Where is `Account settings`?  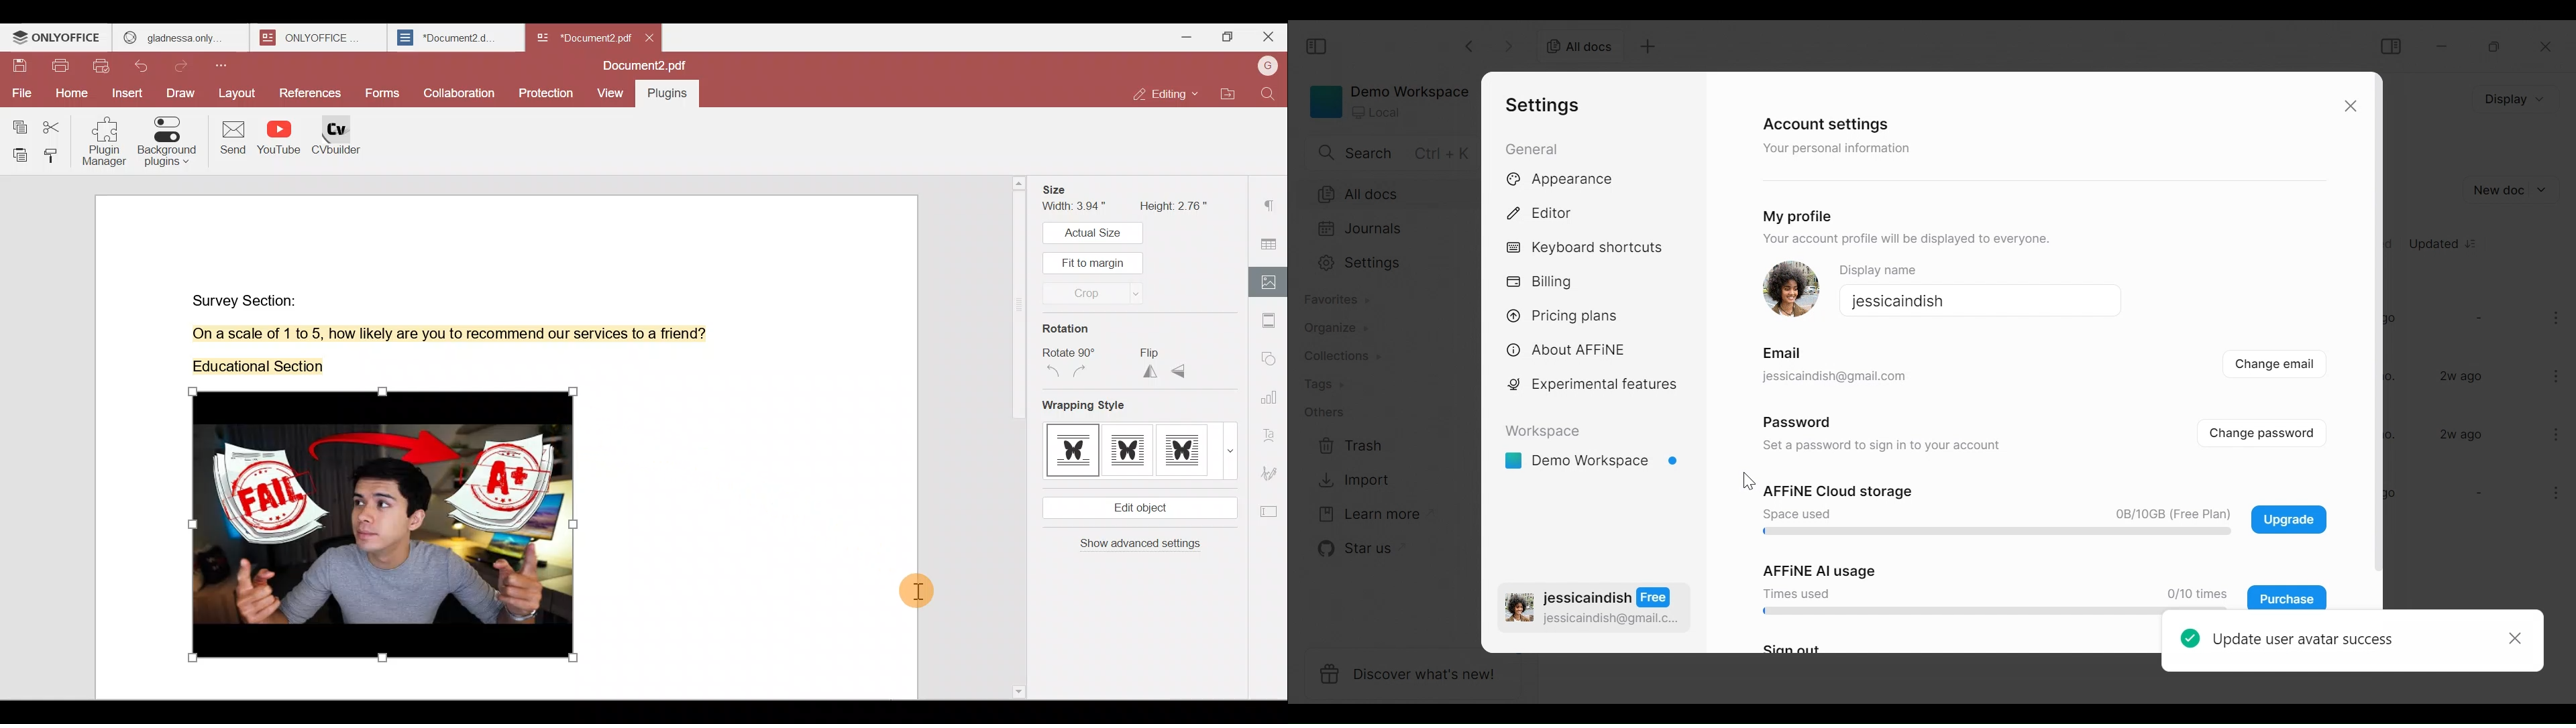 Account settings is located at coordinates (1823, 123).